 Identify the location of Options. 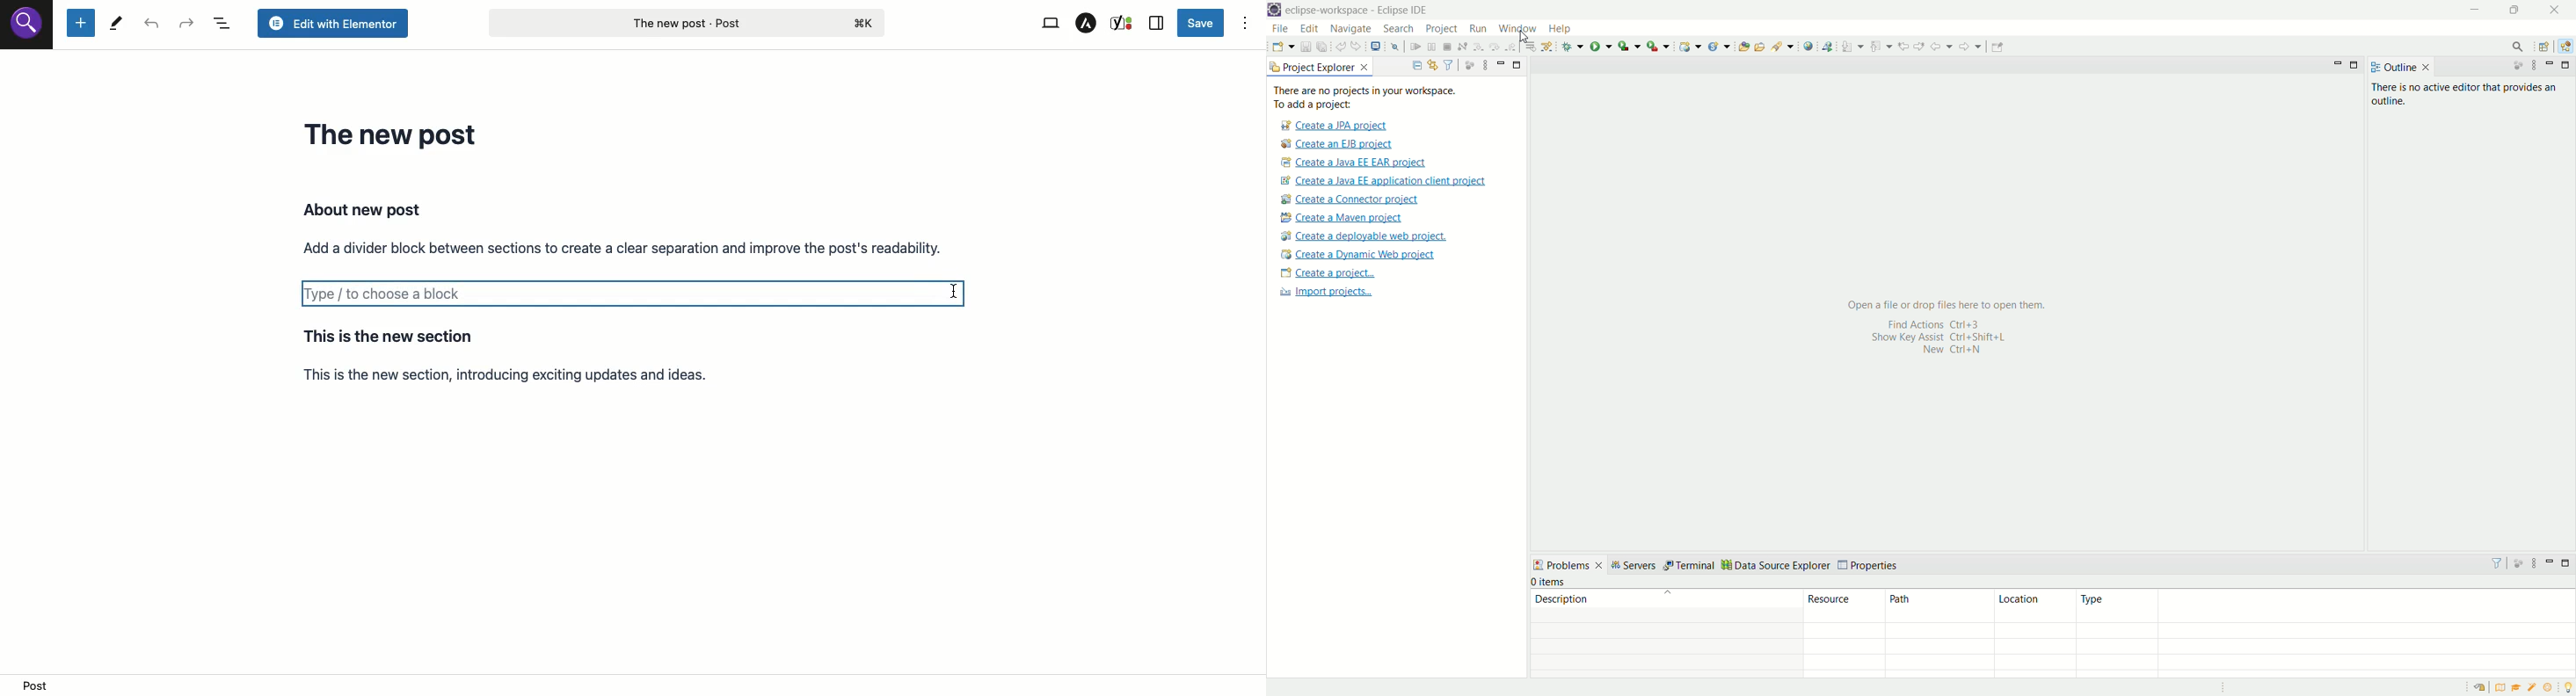
(1245, 25).